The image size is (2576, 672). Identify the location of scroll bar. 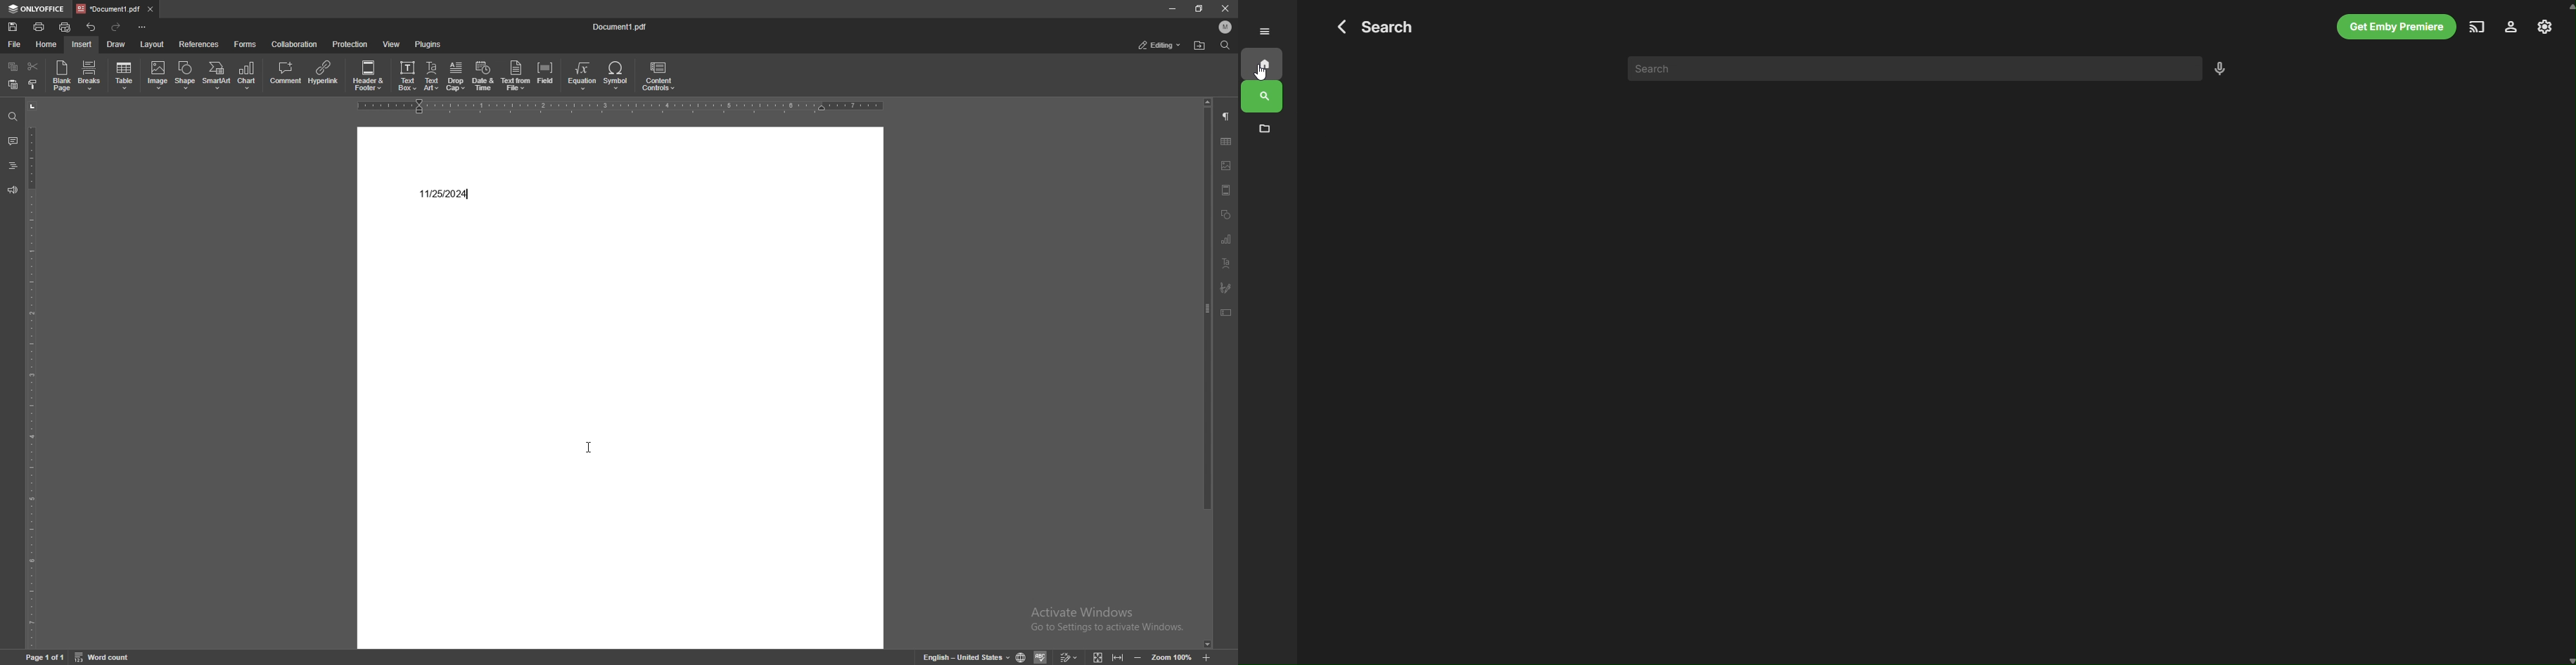
(1206, 373).